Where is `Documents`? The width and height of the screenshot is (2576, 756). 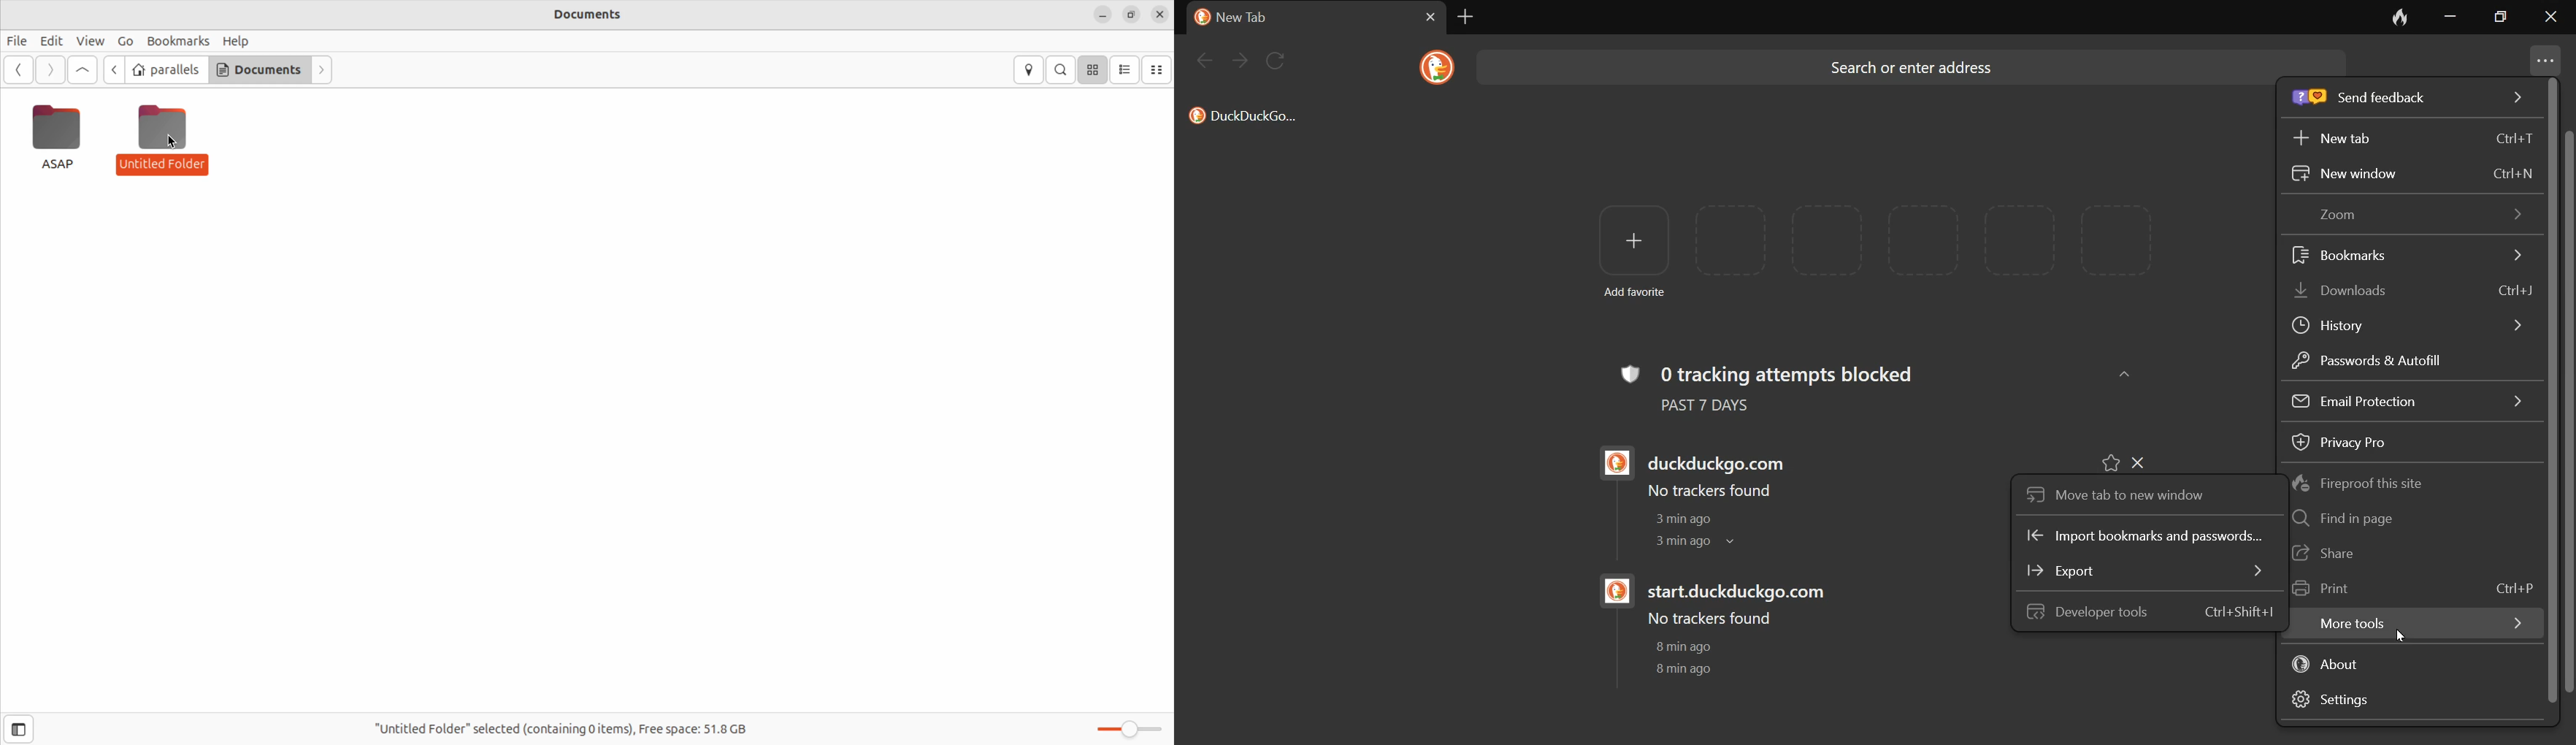
Documents is located at coordinates (257, 69).